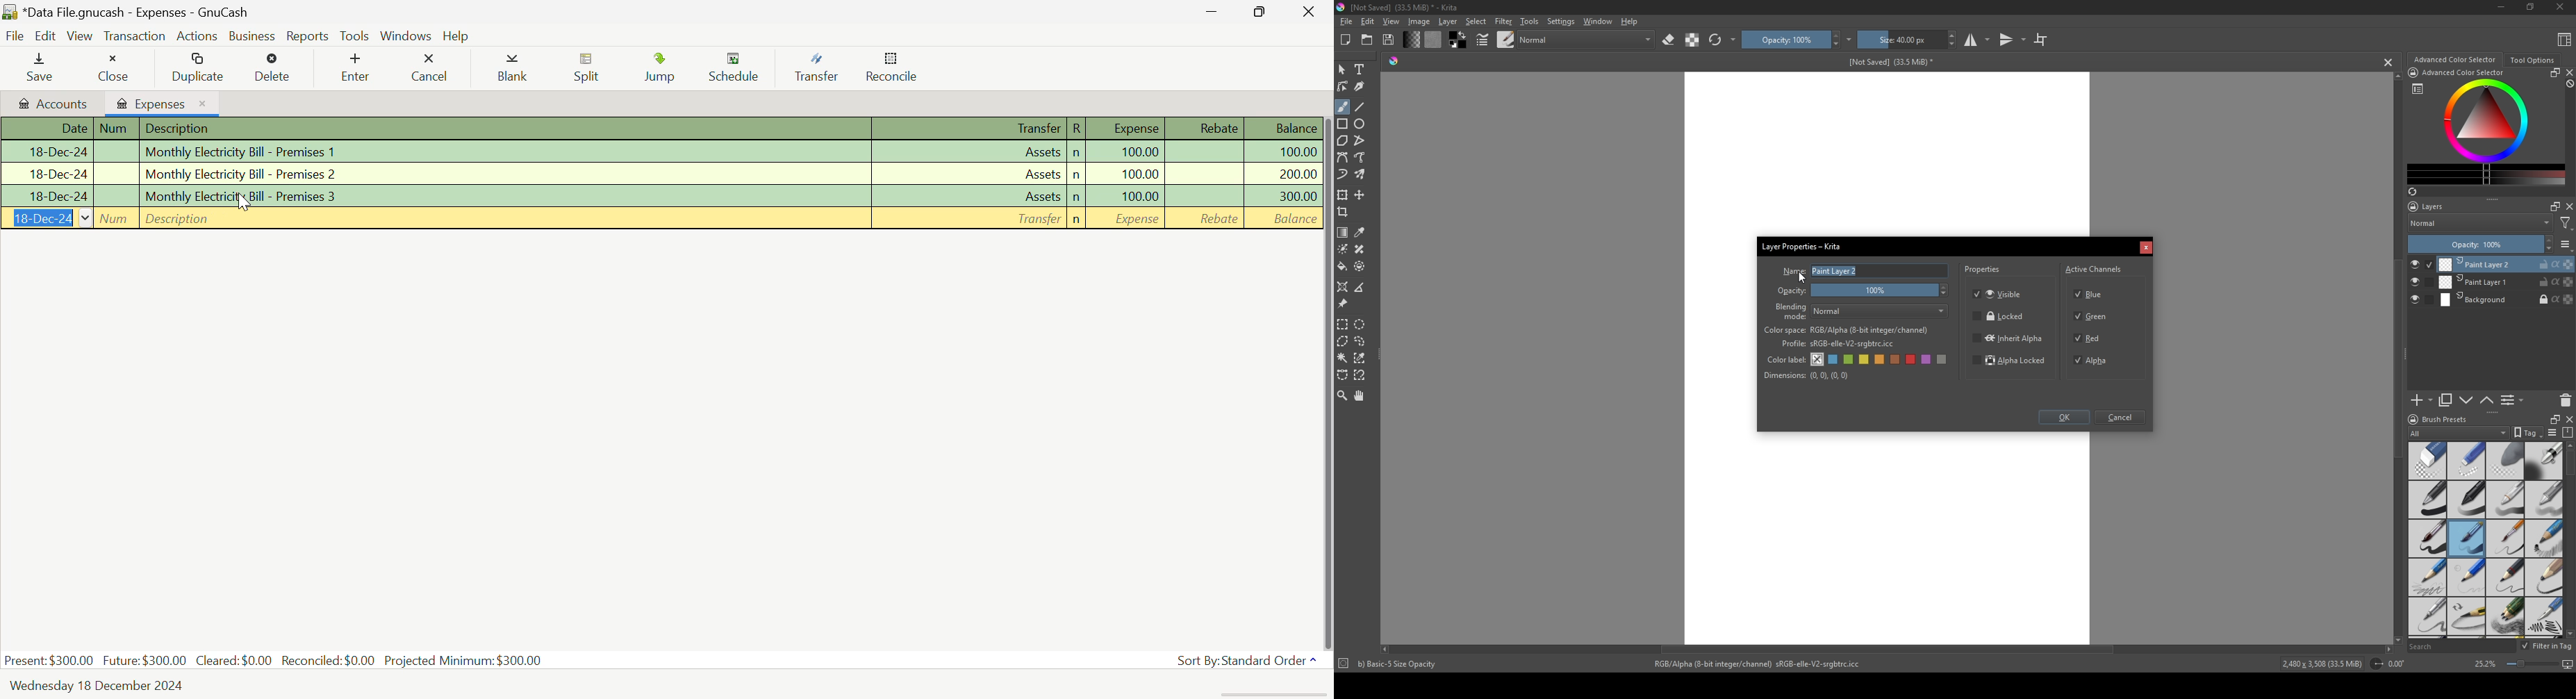  Describe the element at coordinates (1448, 21) in the screenshot. I see `Layer` at that location.